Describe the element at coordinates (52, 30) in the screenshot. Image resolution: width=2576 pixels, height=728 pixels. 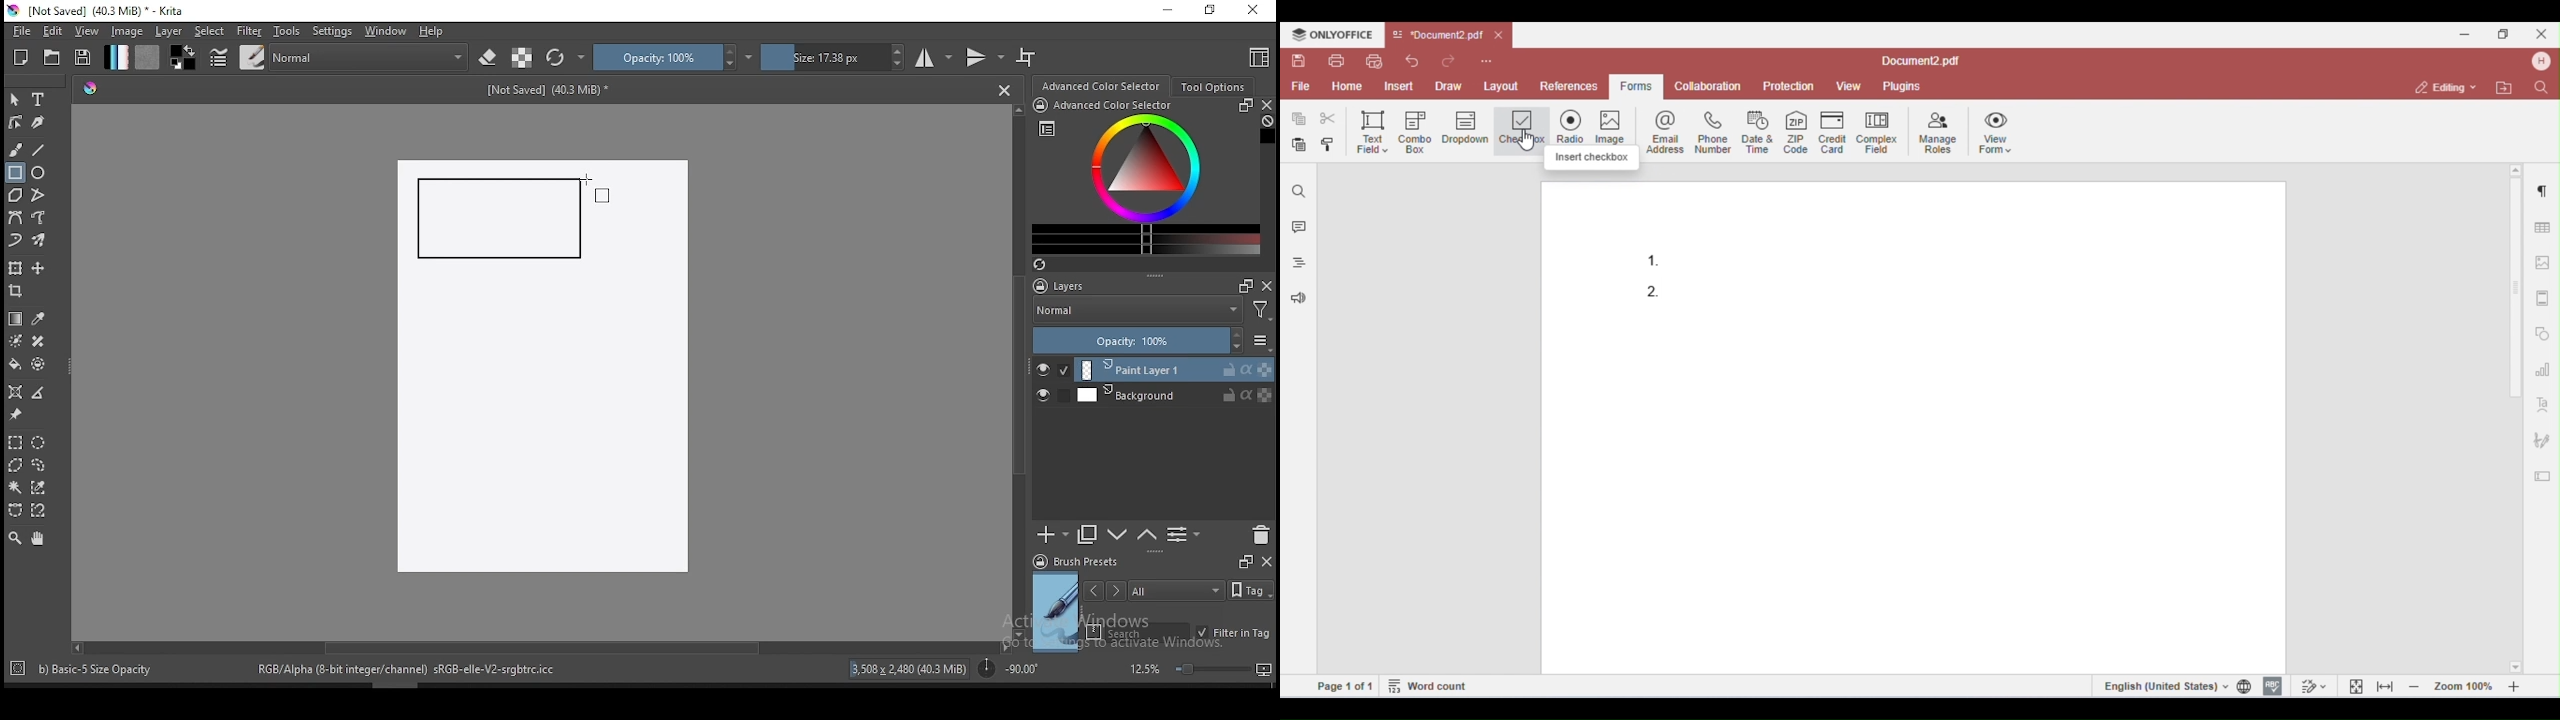
I see `edit` at that location.